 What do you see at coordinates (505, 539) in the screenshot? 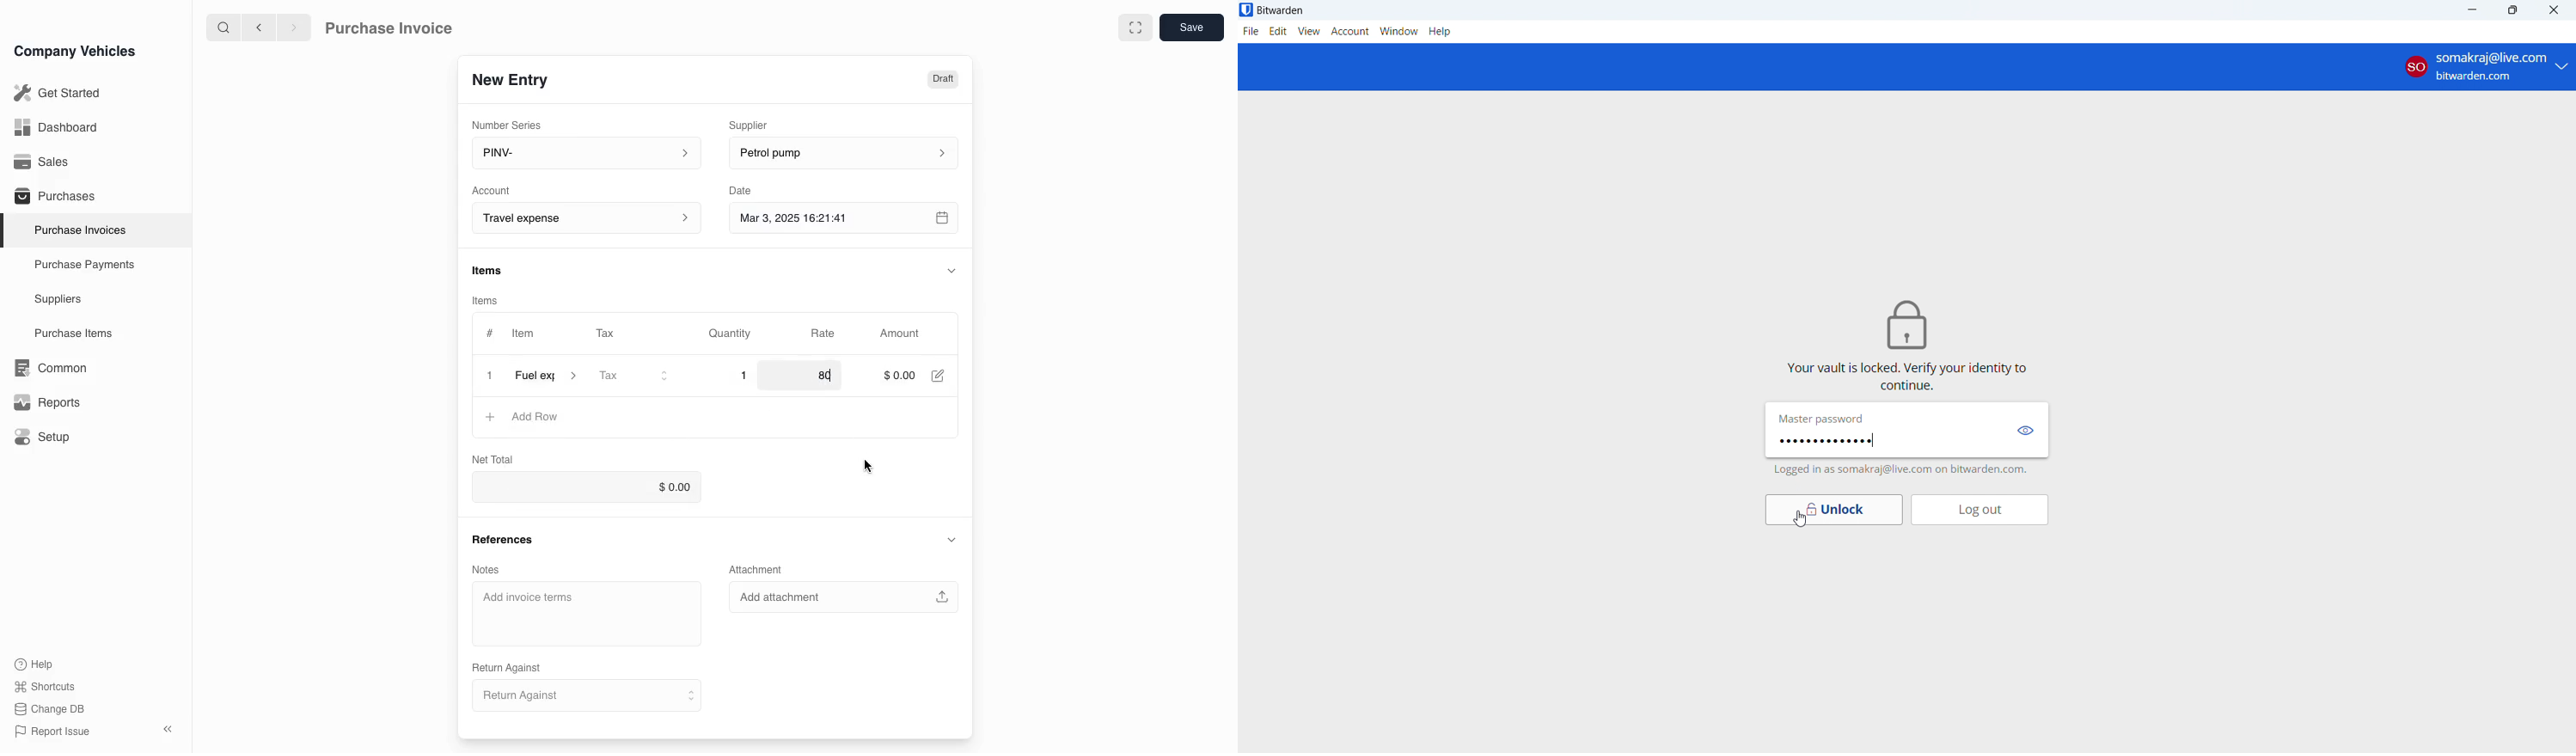
I see `References` at bounding box center [505, 539].